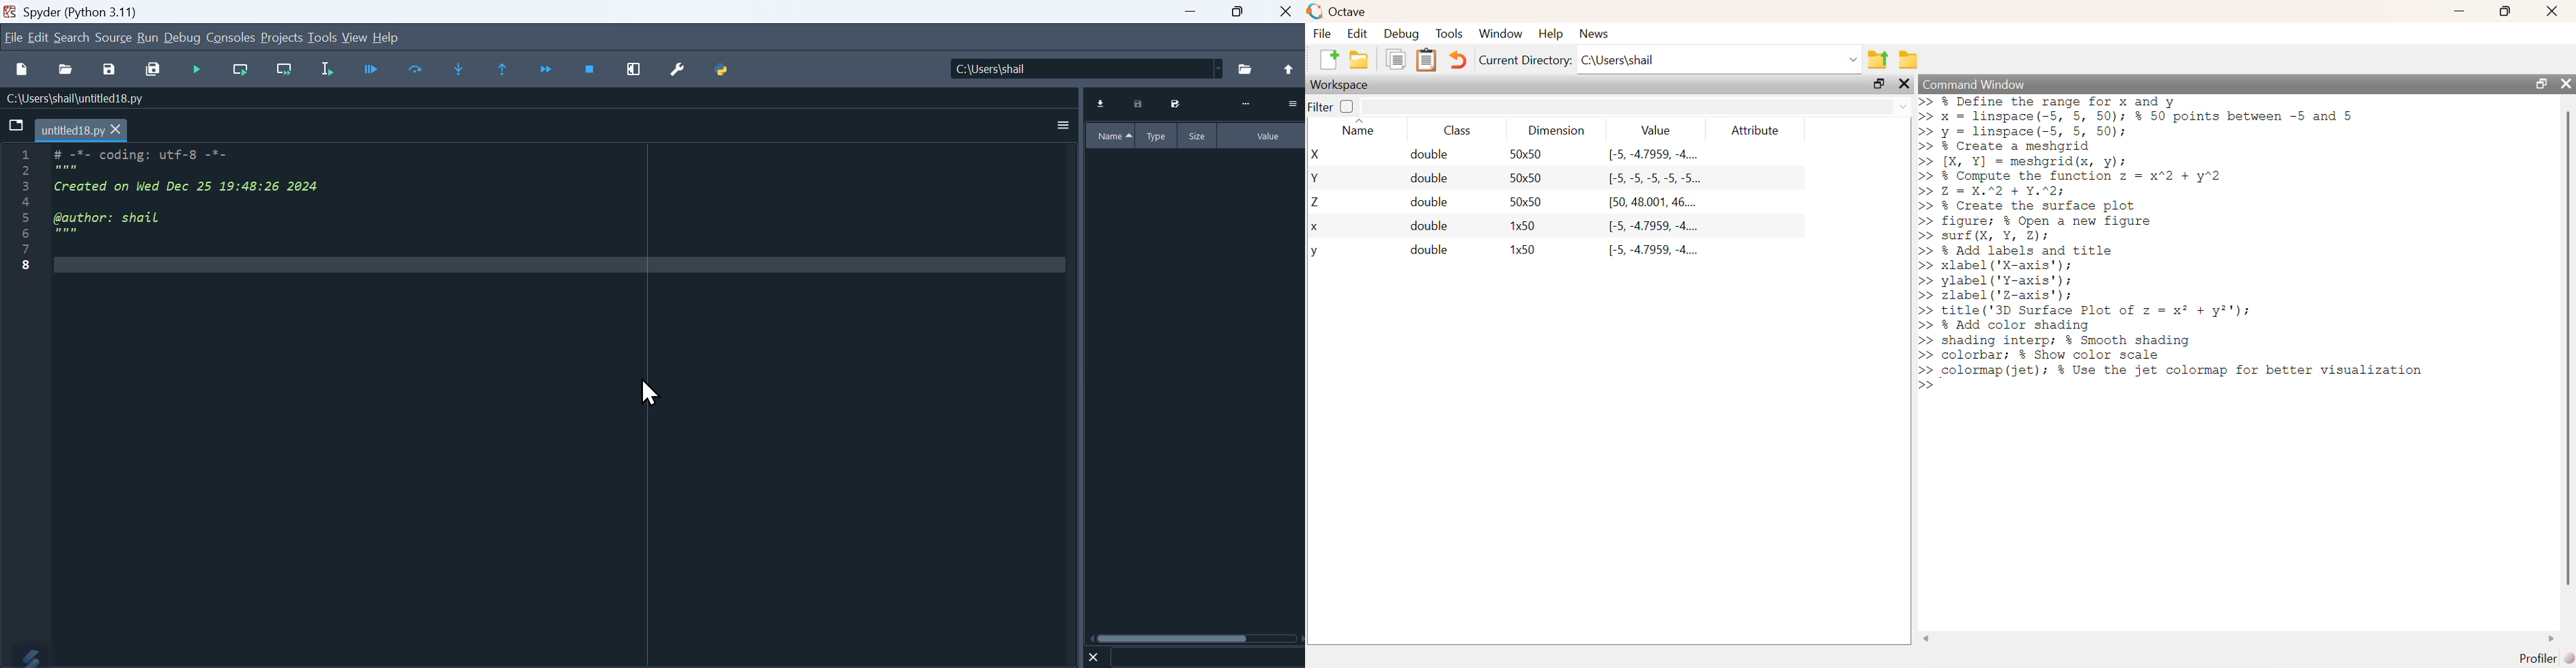 This screenshot has height=672, width=2576. I want to click on Download, so click(1102, 104).